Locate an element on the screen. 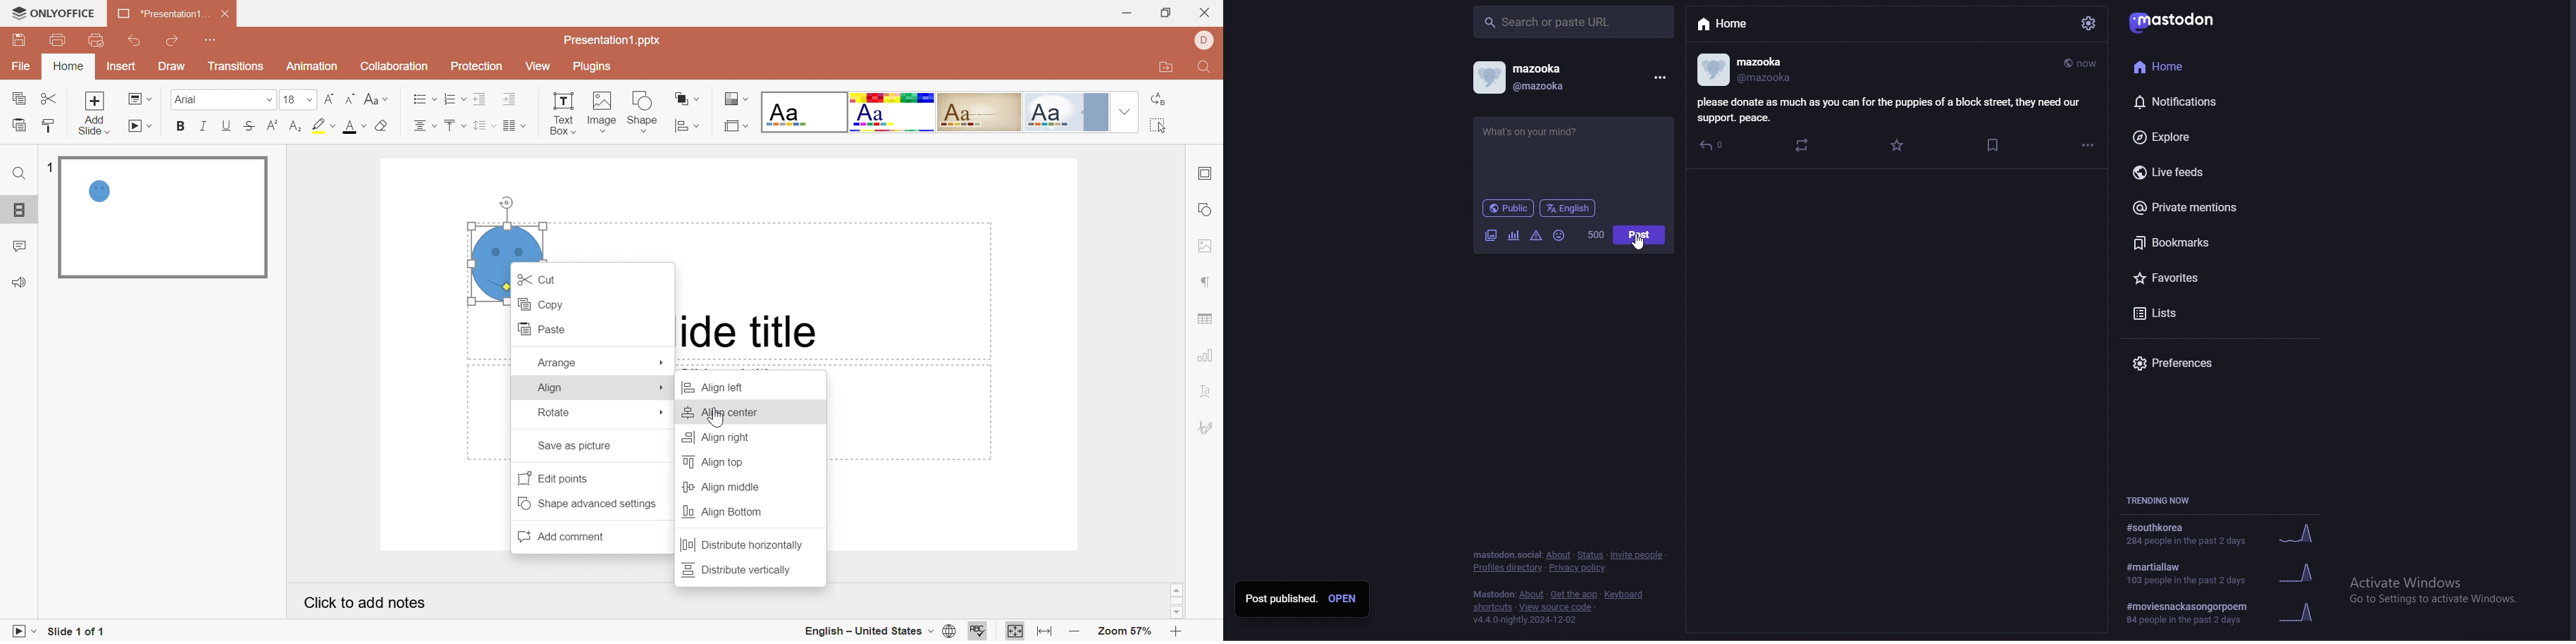 The image size is (2576, 644). Print is located at coordinates (57, 39).